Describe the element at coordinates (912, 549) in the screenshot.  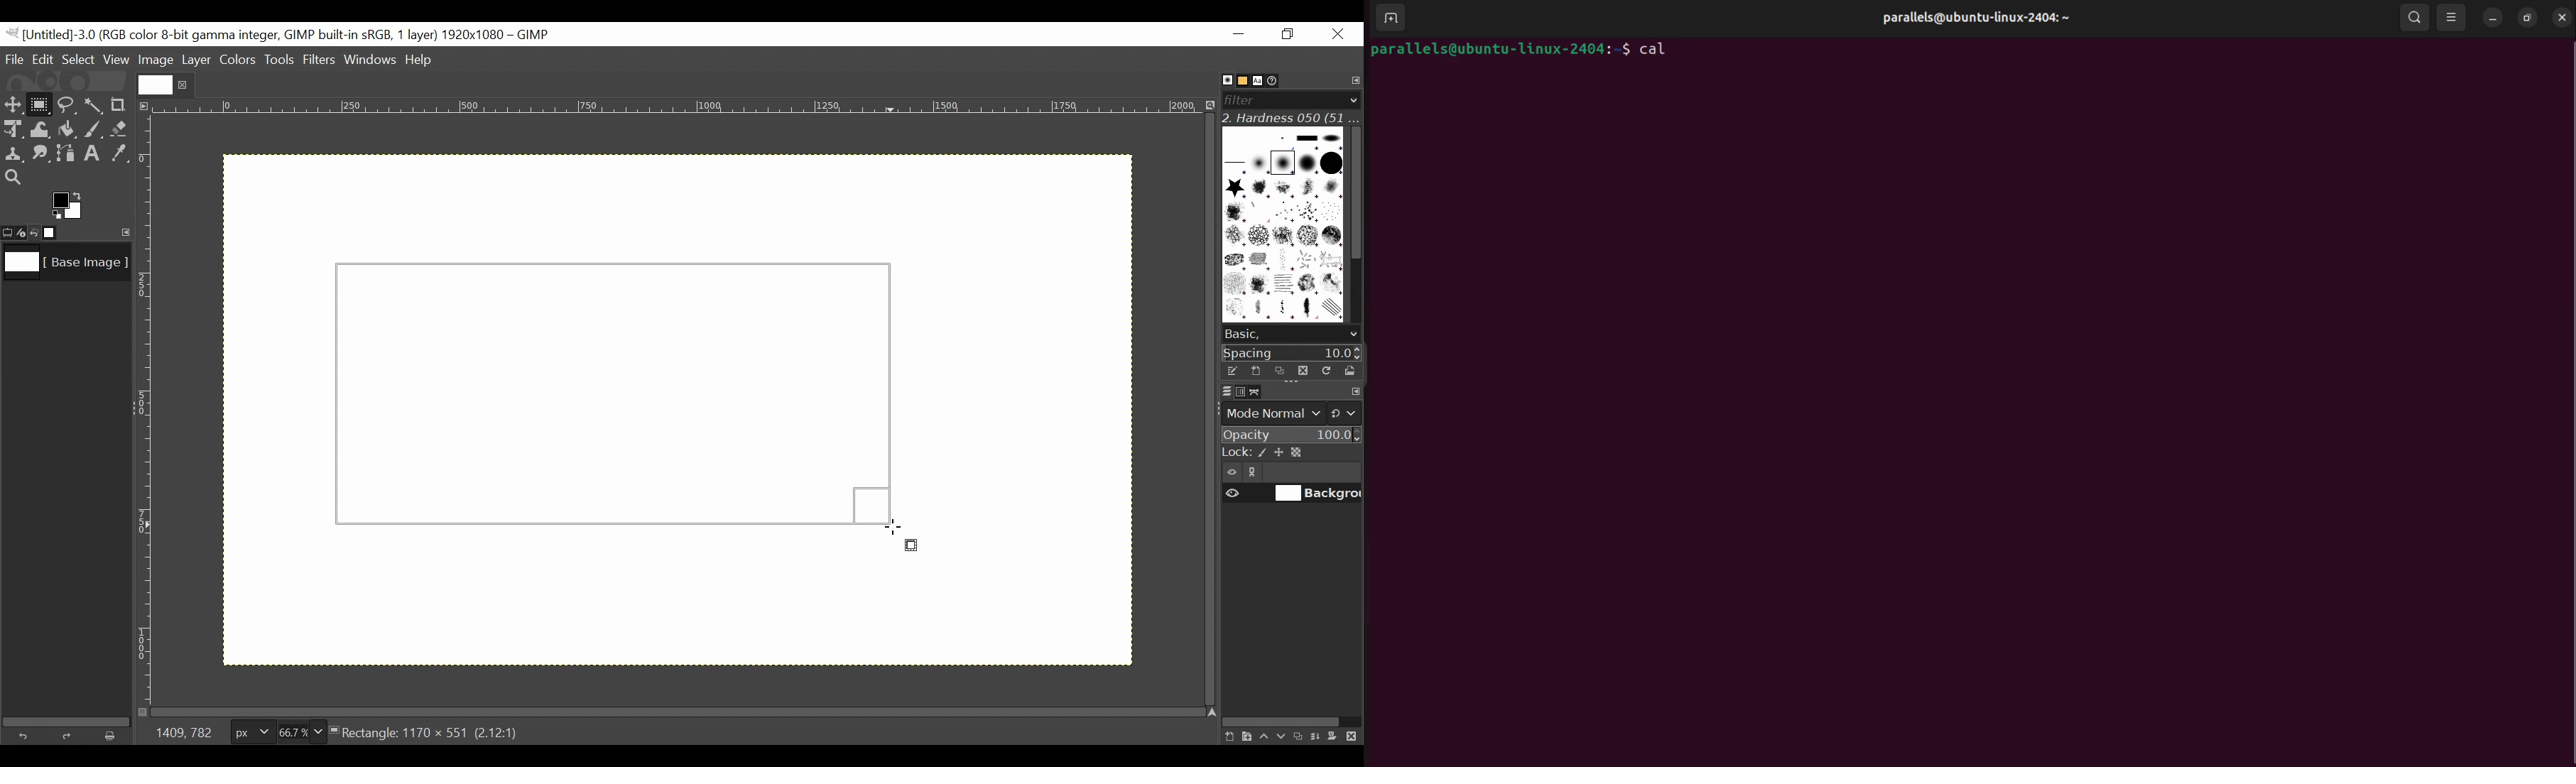
I see `rectangle select` at that location.